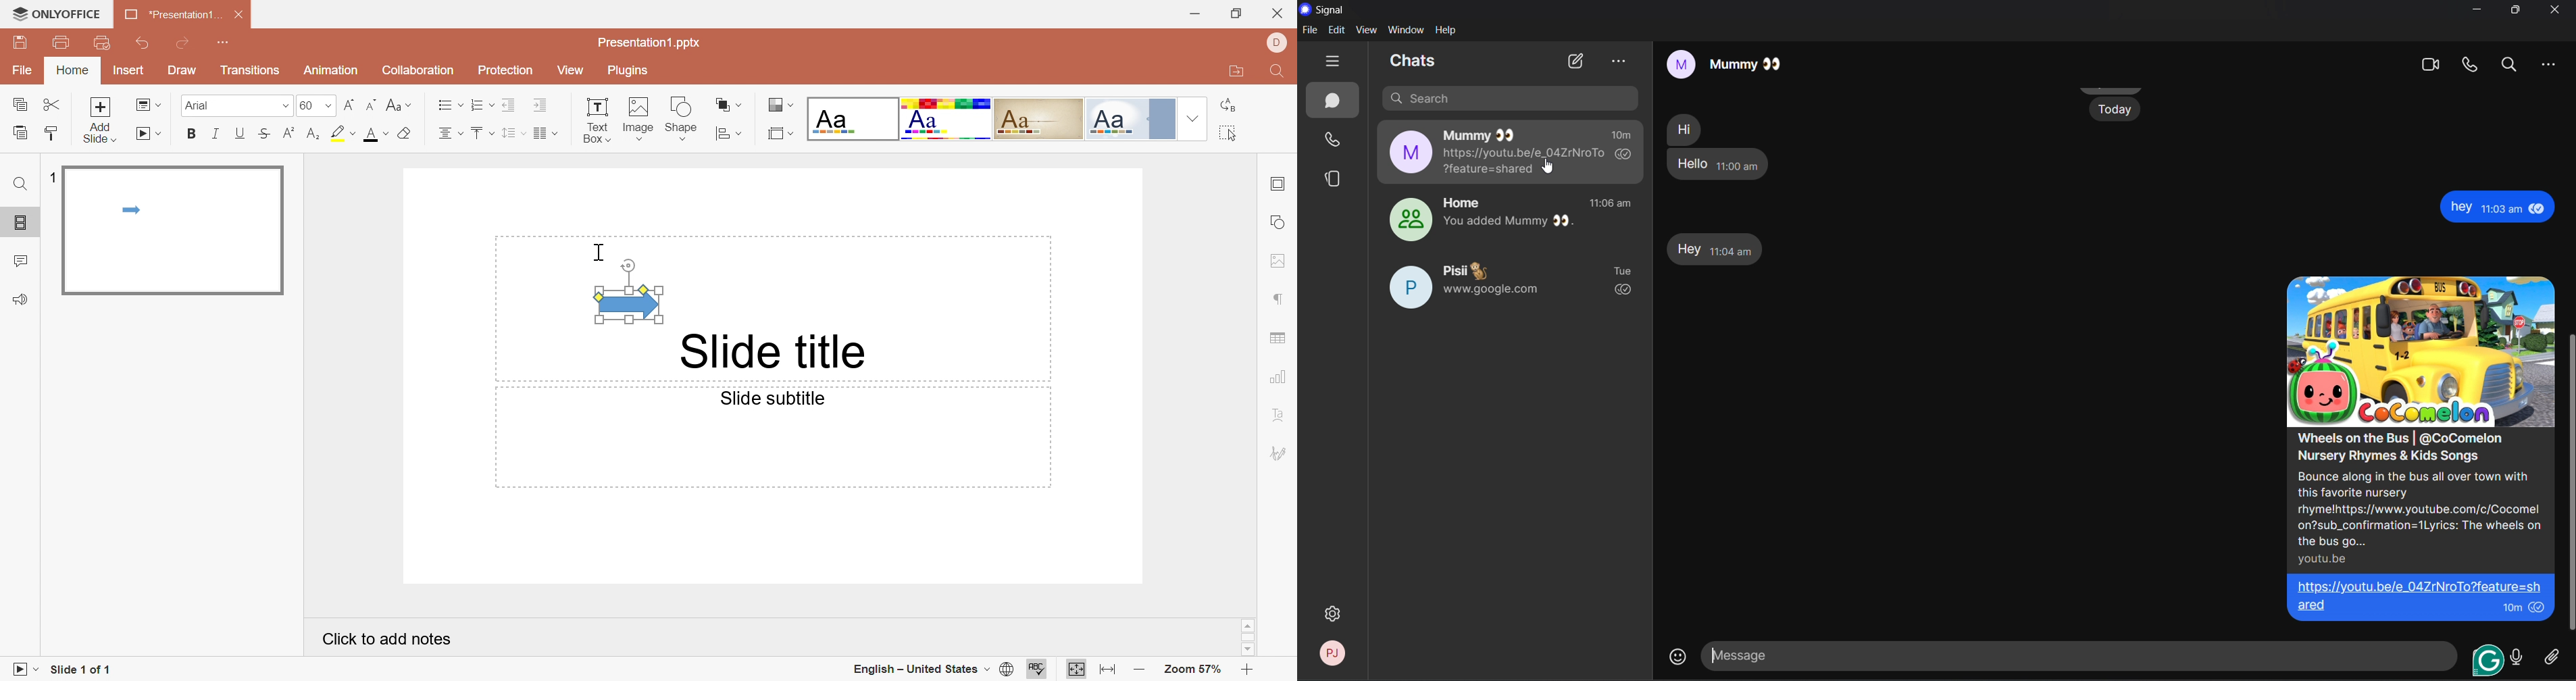 Image resolution: width=2576 pixels, height=700 pixels. I want to click on cursor, so click(1550, 167).